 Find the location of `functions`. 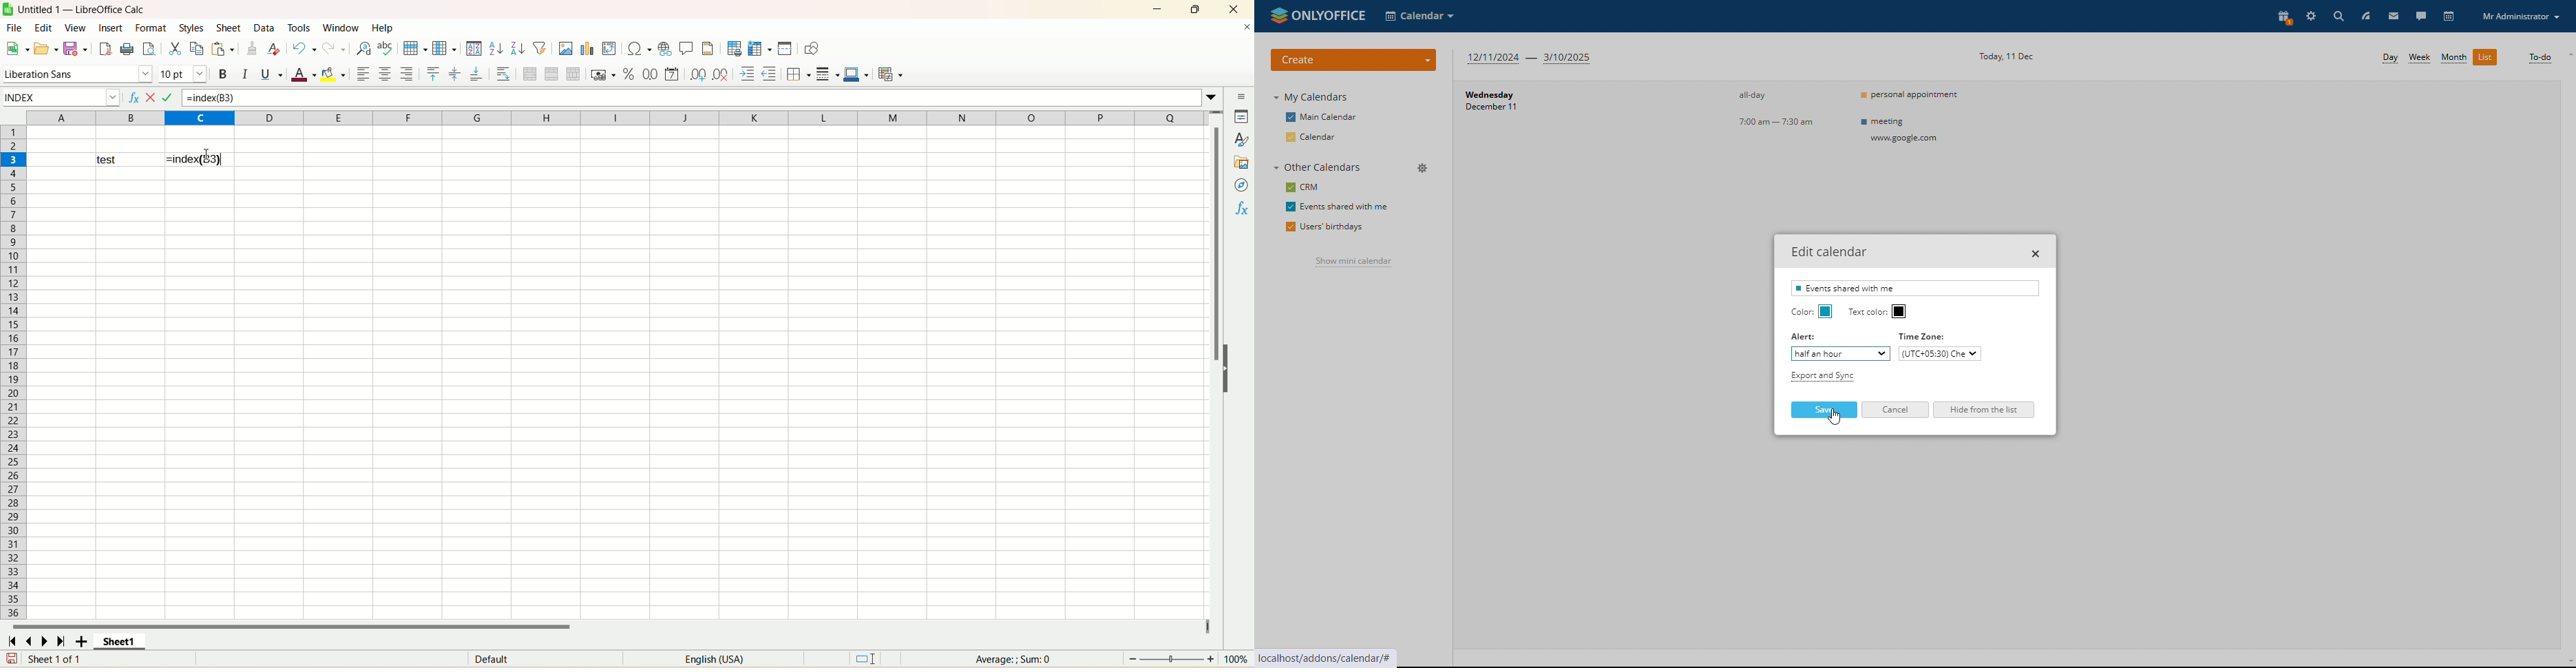

functions is located at coordinates (1240, 209).